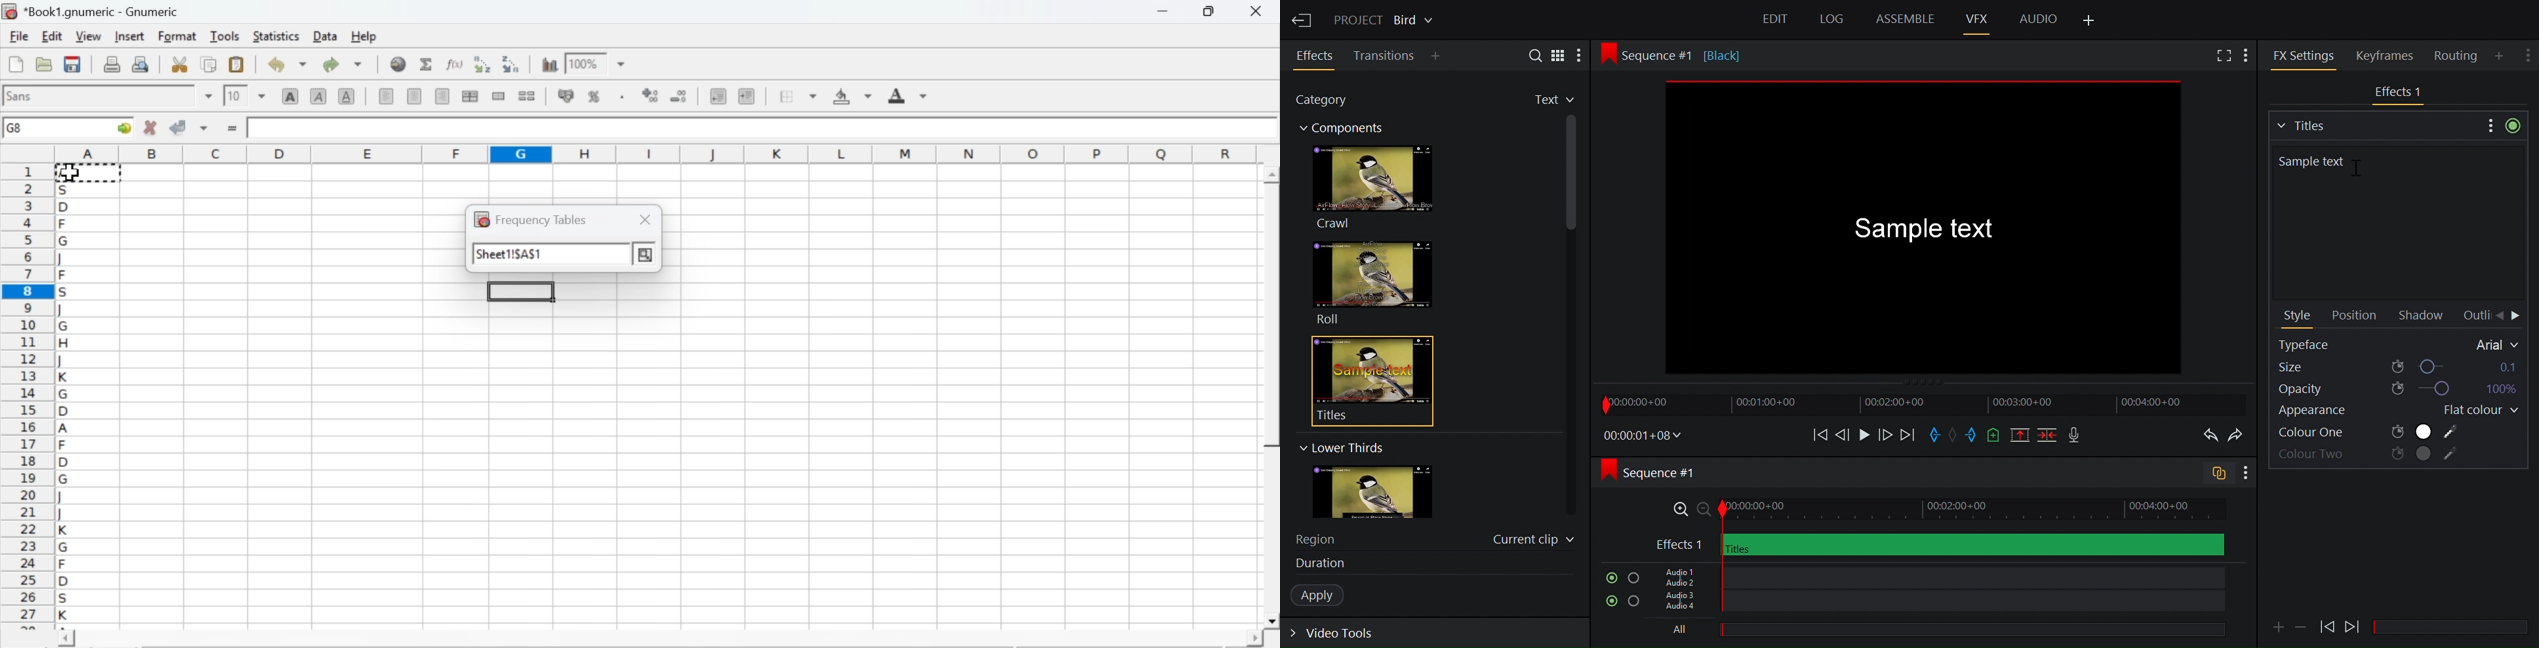 Image resolution: width=2548 pixels, height=672 pixels. What do you see at coordinates (2278, 627) in the screenshot?
I see `Attachment` at bounding box center [2278, 627].